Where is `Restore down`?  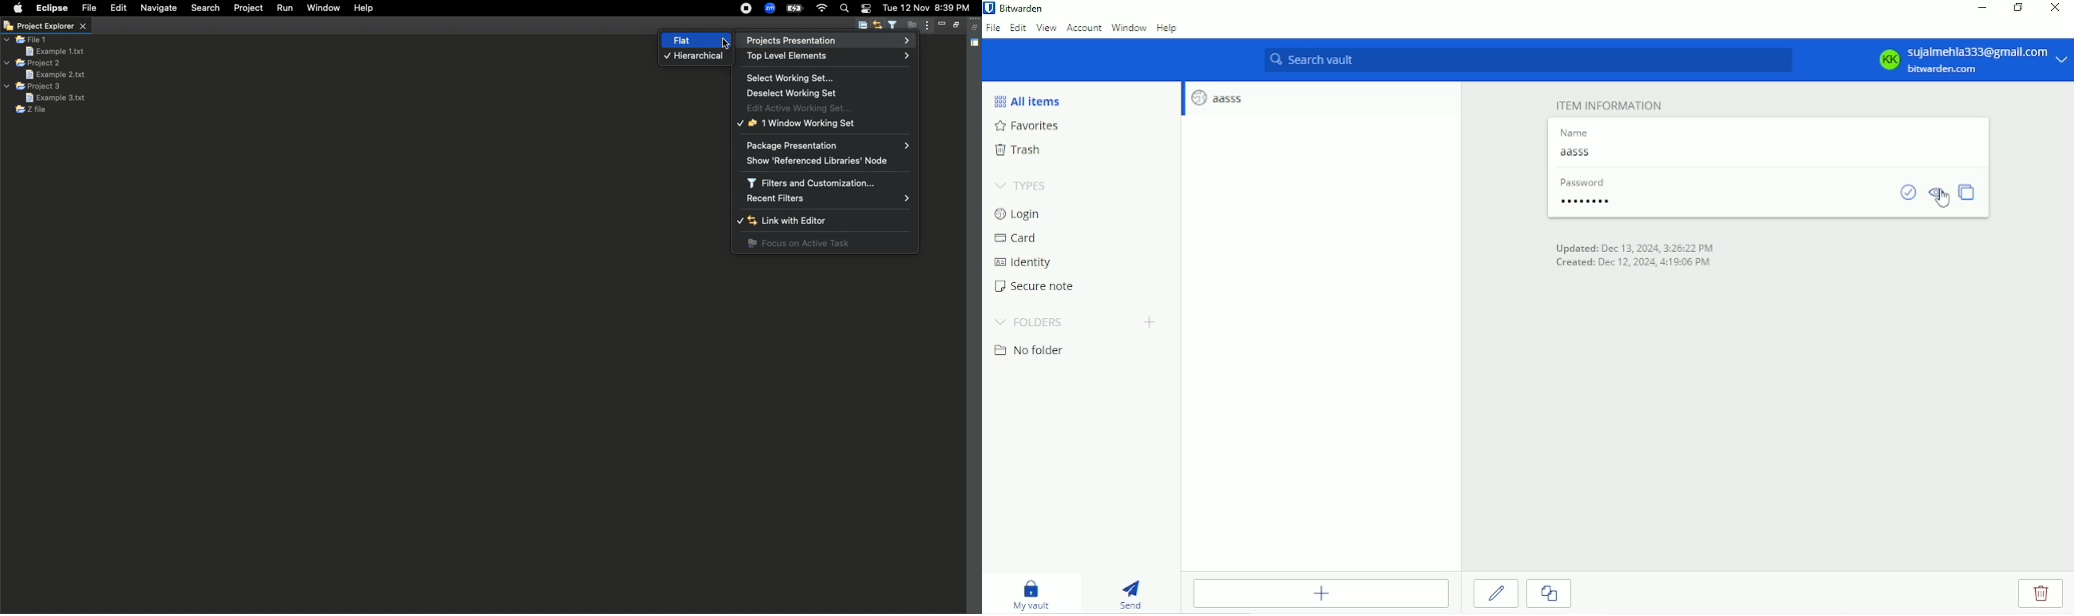
Restore down is located at coordinates (2017, 7).